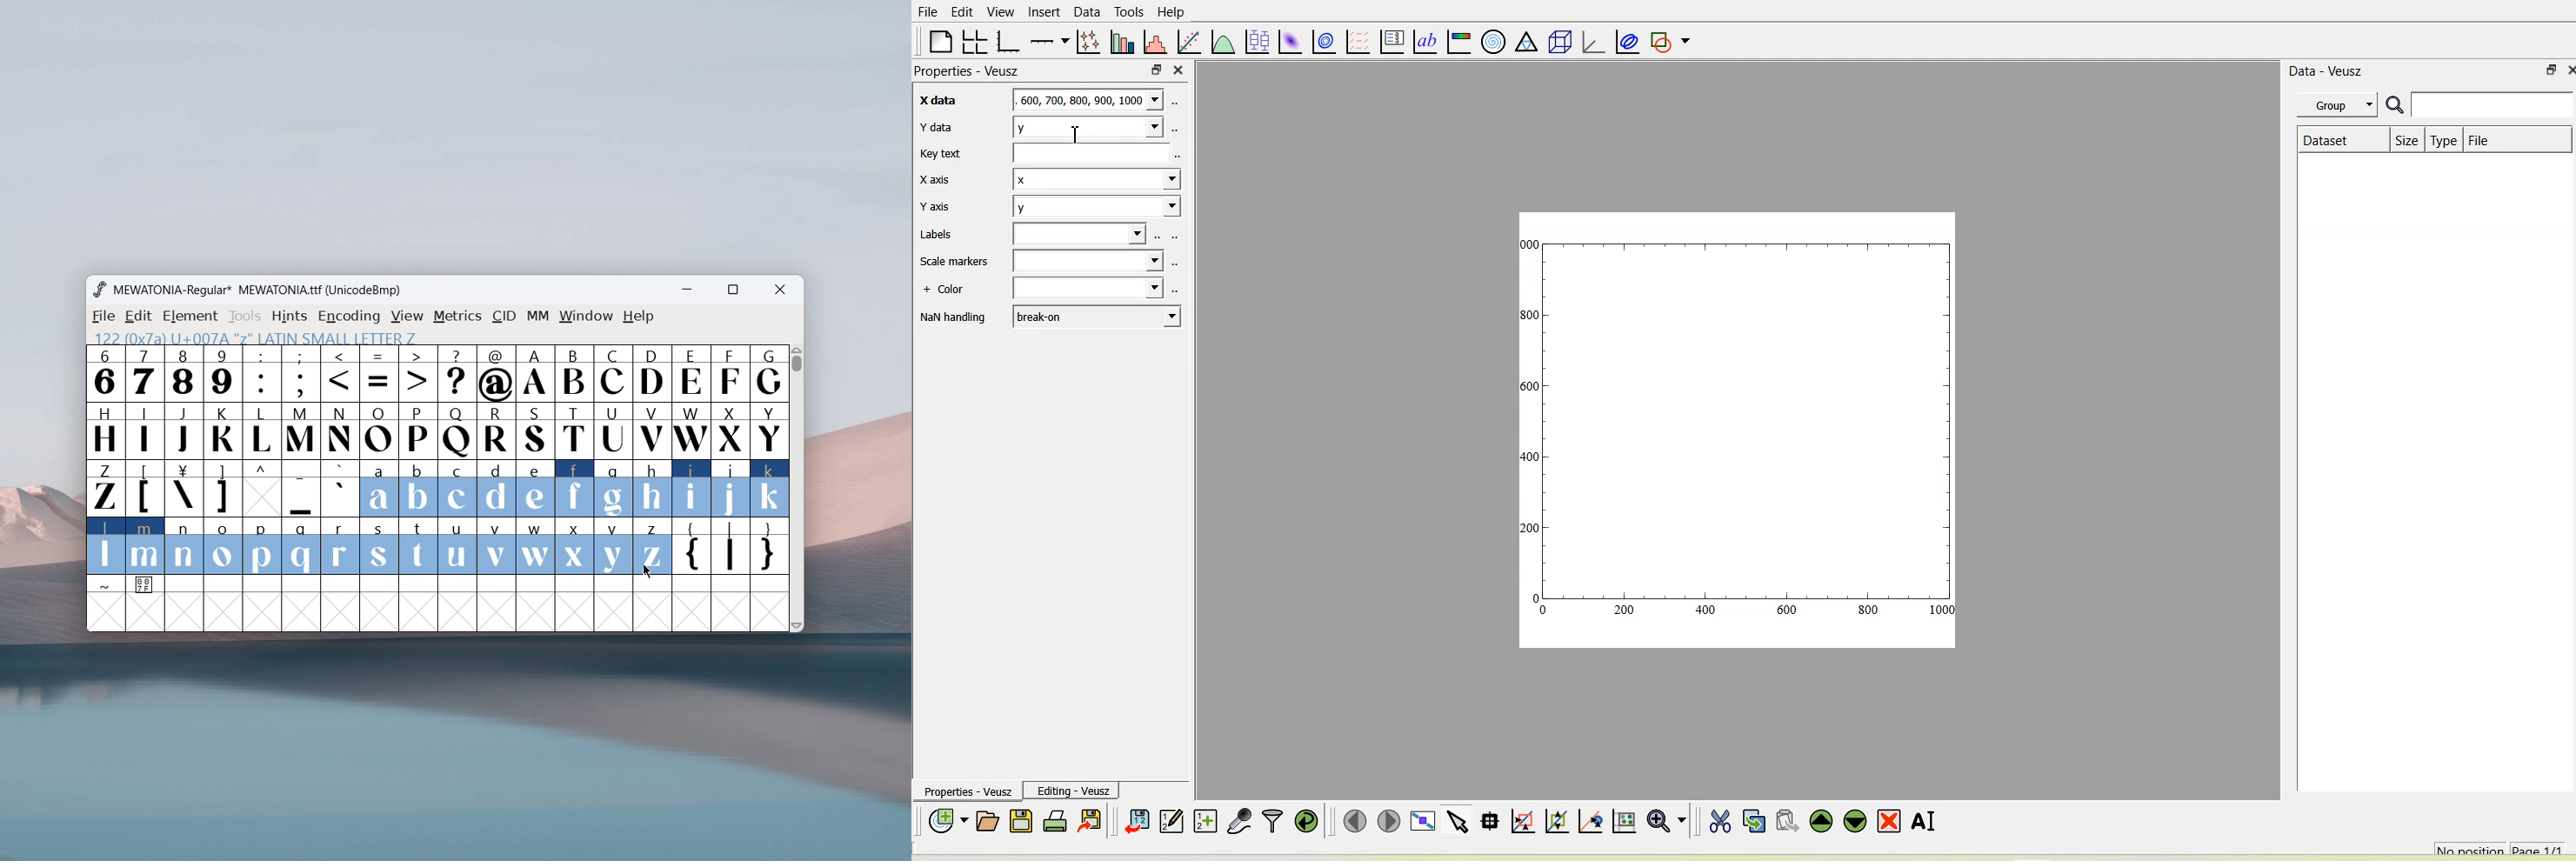 This screenshot has width=2576, height=868. What do you see at coordinates (1080, 233) in the screenshot?
I see `Blank` at bounding box center [1080, 233].